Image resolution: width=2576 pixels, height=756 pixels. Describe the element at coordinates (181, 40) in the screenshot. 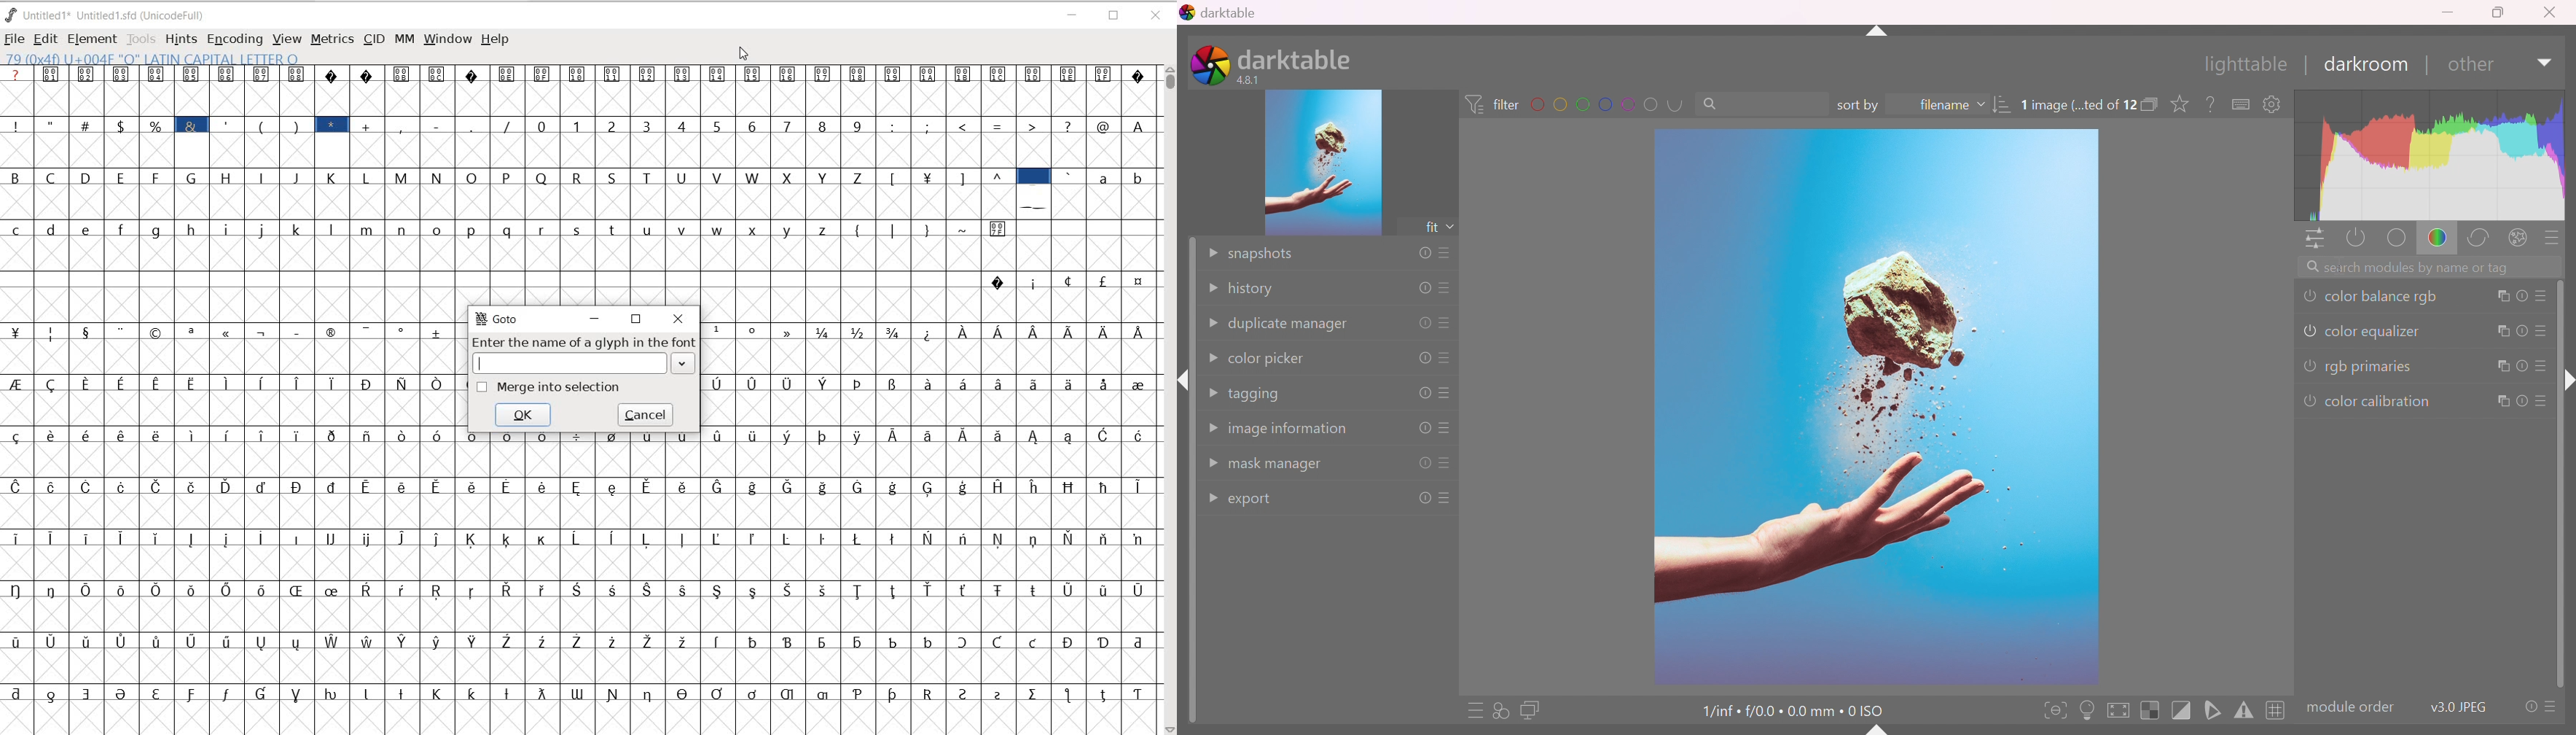

I see `HINTS` at that location.